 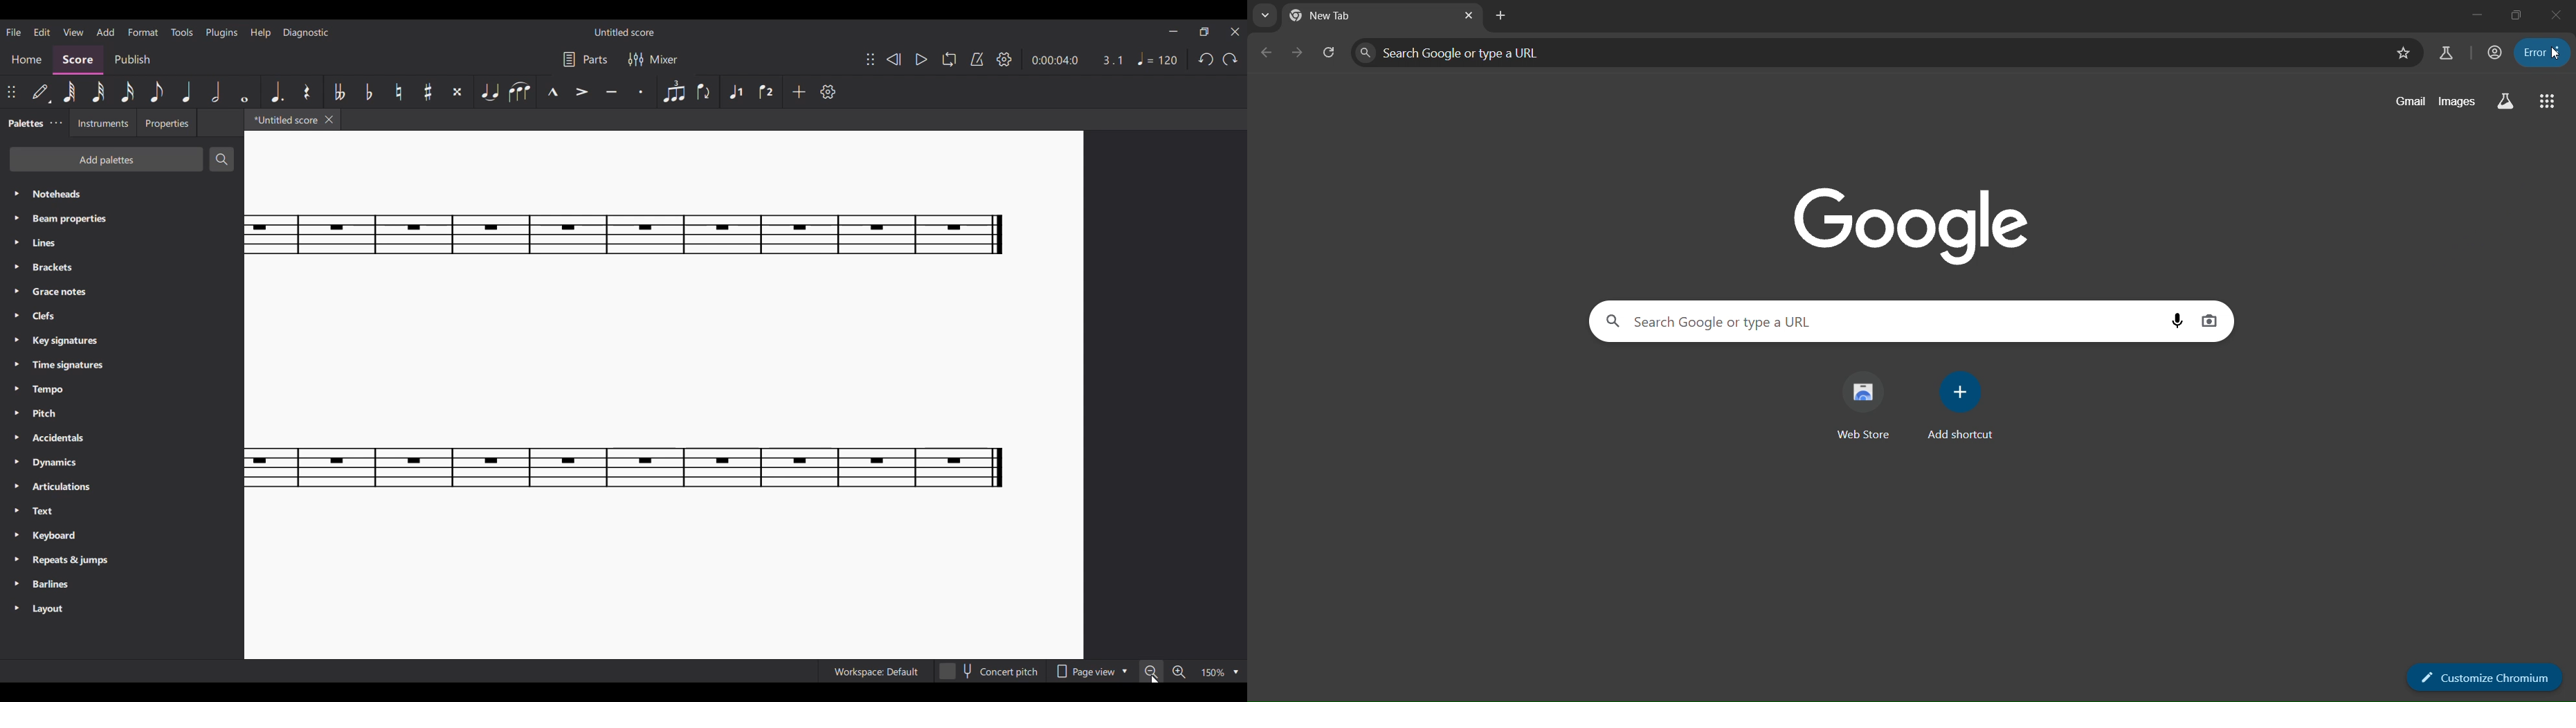 What do you see at coordinates (1264, 15) in the screenshot?
I see `search tabs` at bounding box center [1264, 15].